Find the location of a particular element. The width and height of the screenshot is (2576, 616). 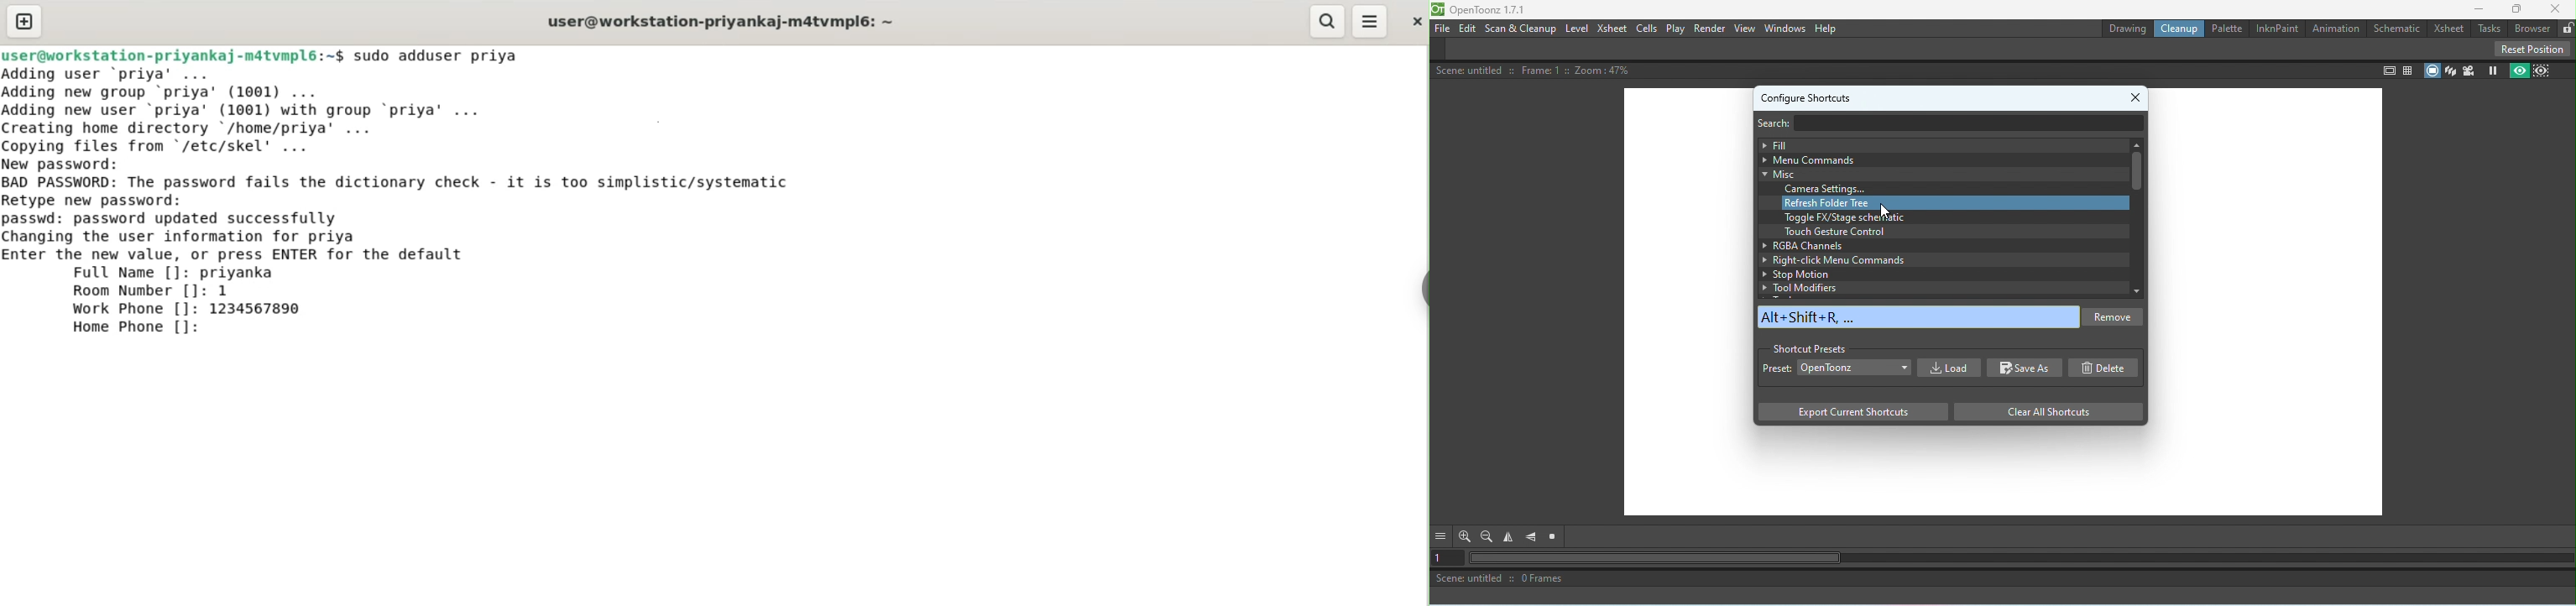

Set the current frame is located at coordinates (1448, 559).